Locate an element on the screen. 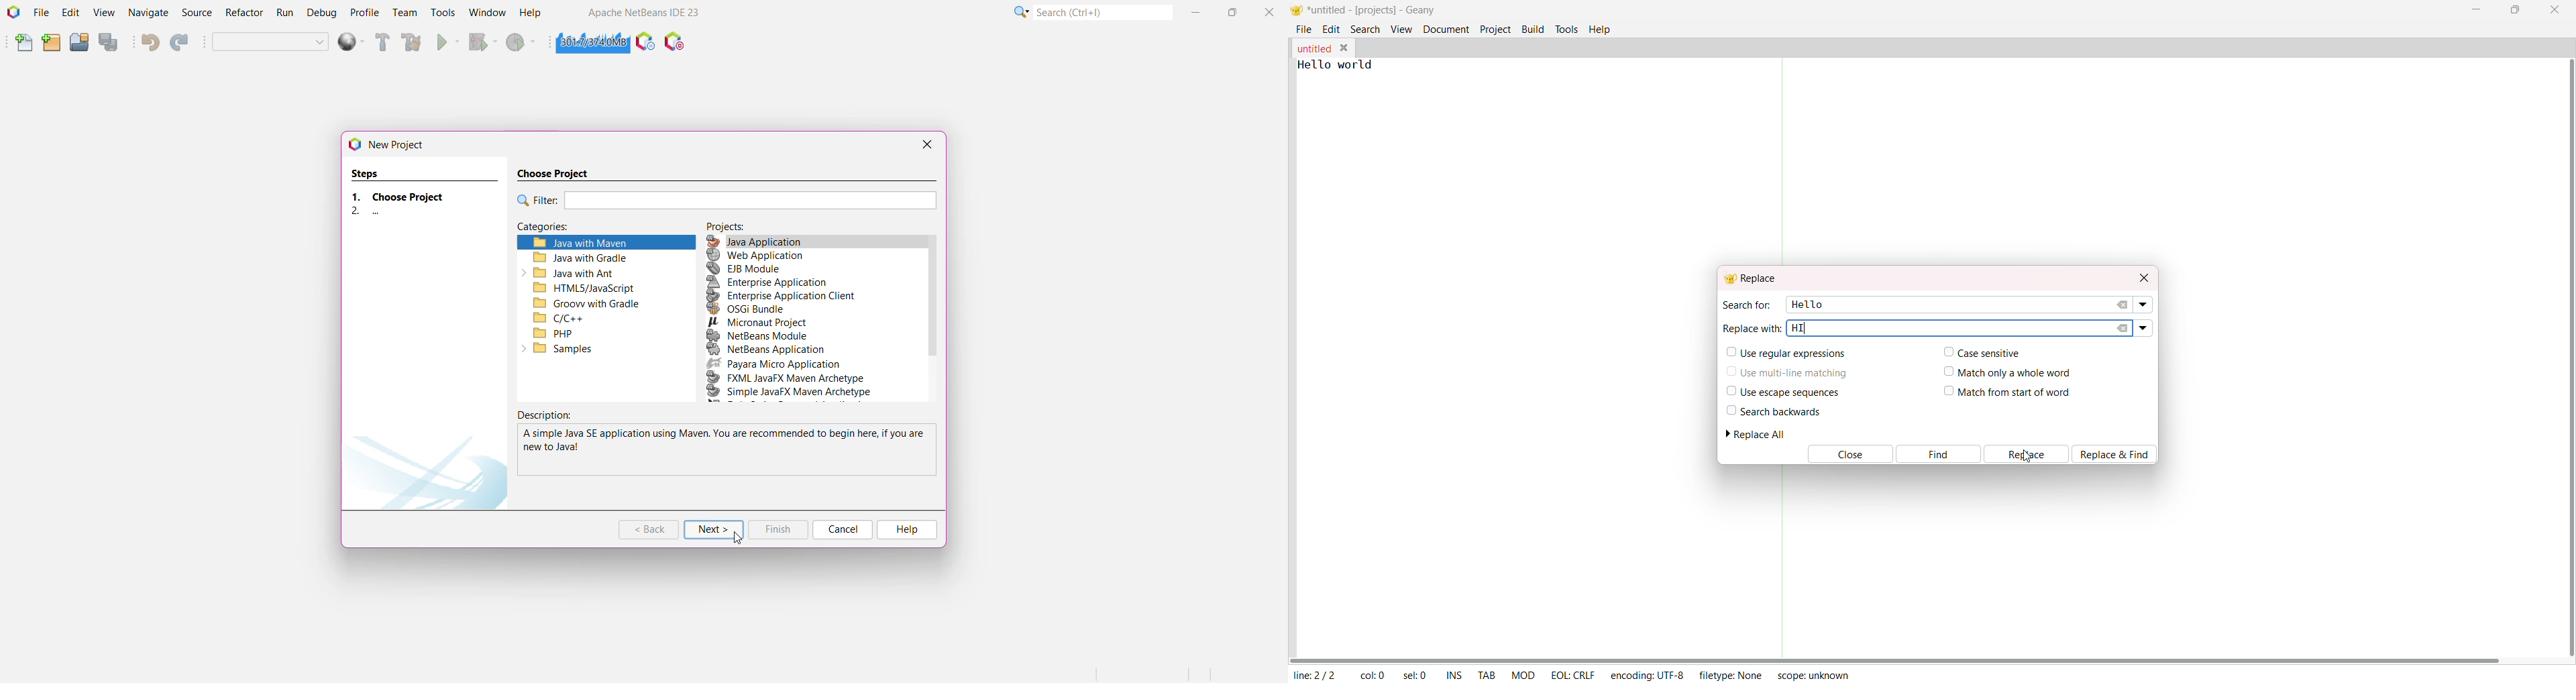  replace with is located at coordinates (1752, 327).